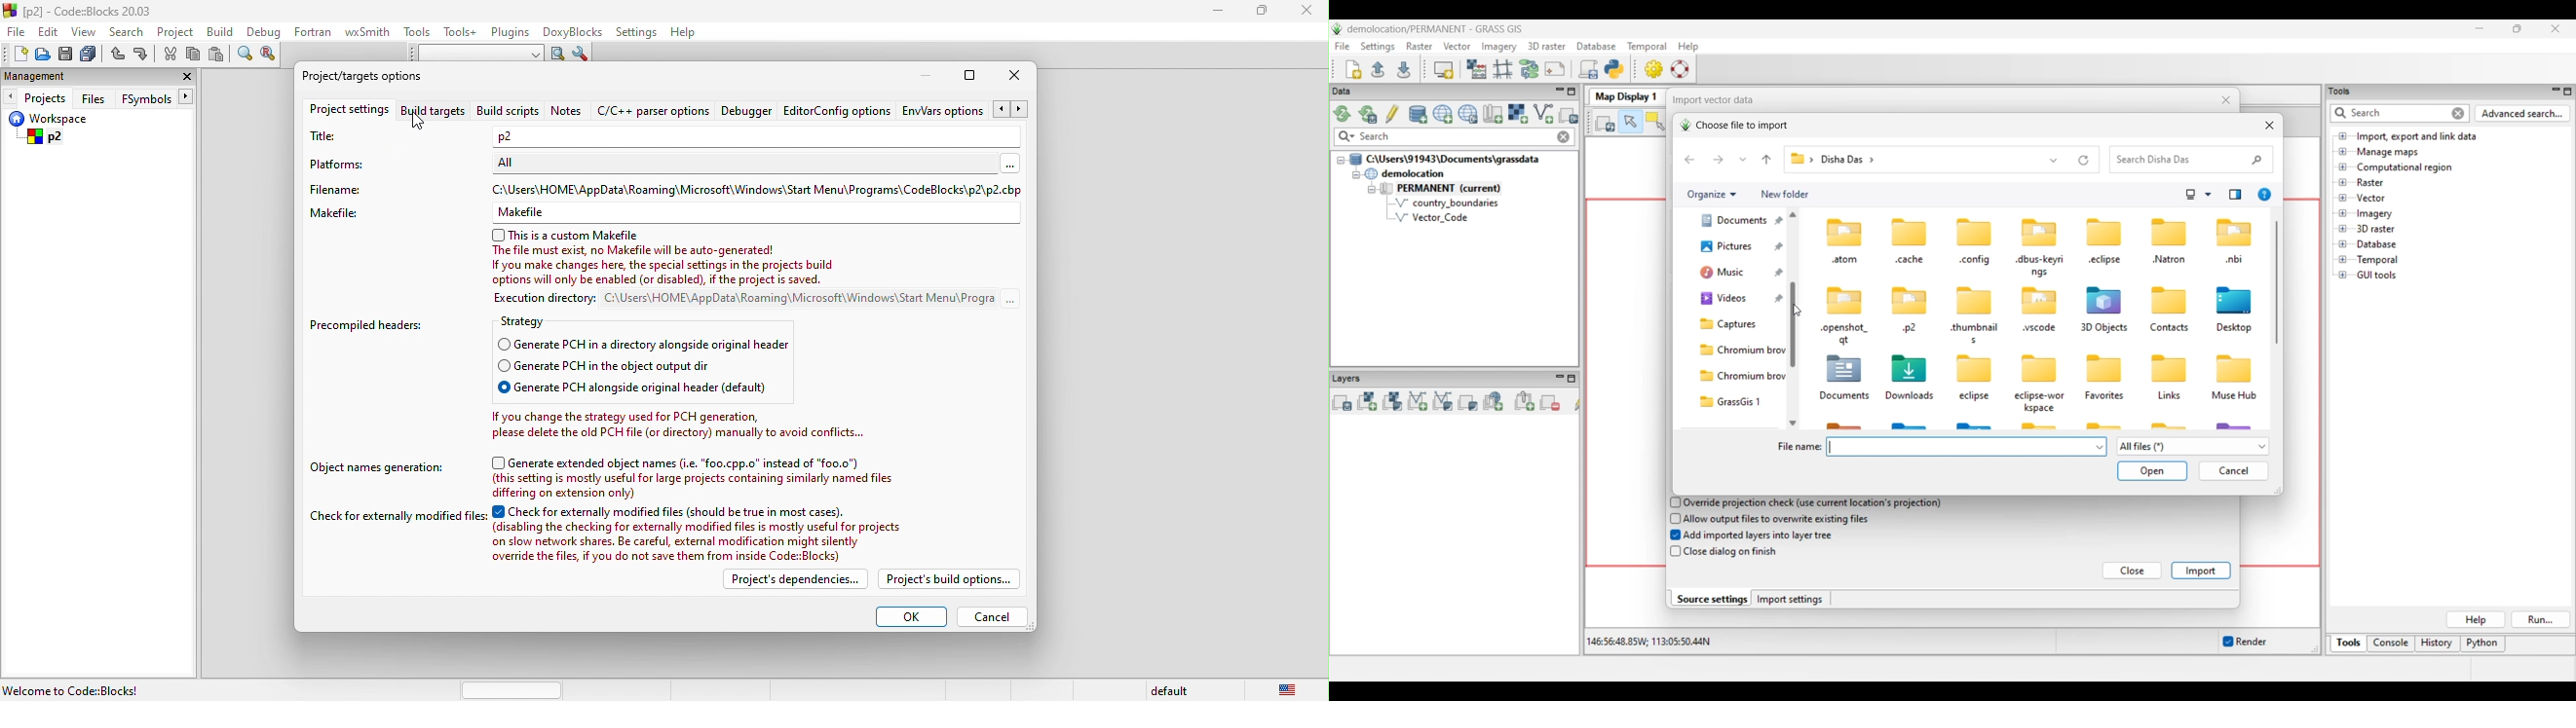 The image size is (2576, 728). I want to click on cancel, so click(993, 617).